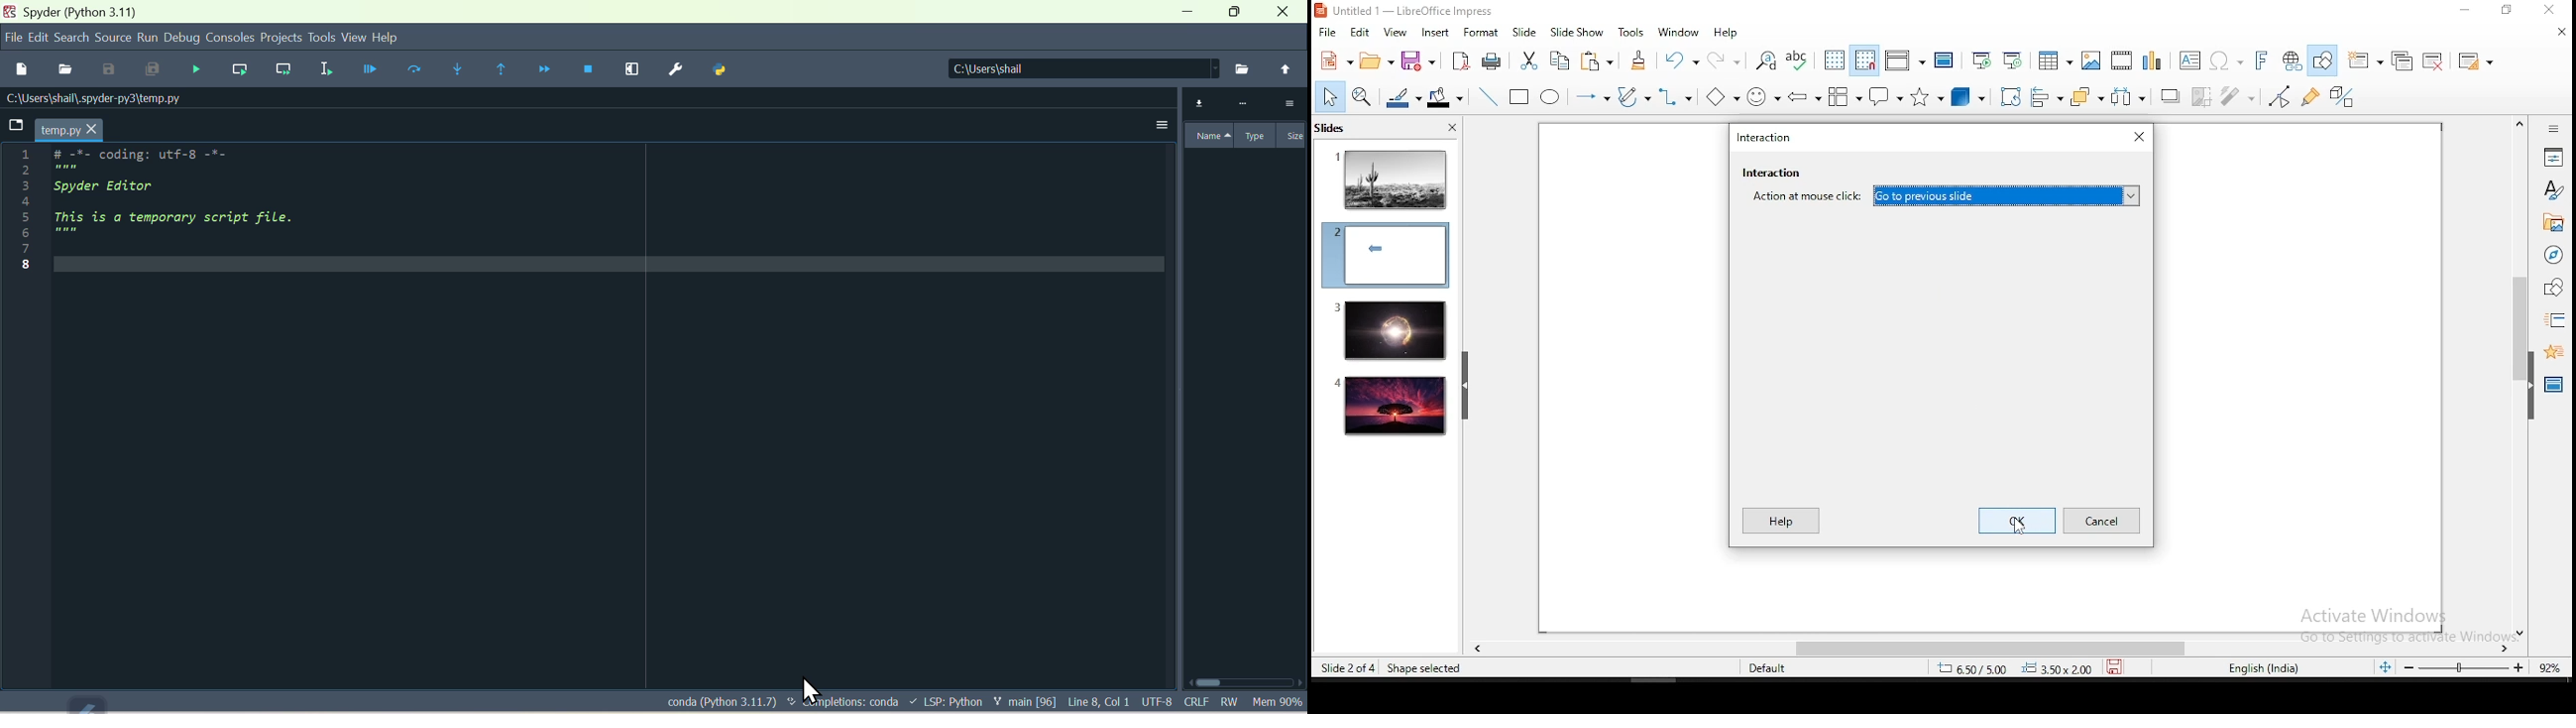 Image resolution: width=2576 pixels, height=728 pixels. I want to click on cancel, so click(2103, 520).